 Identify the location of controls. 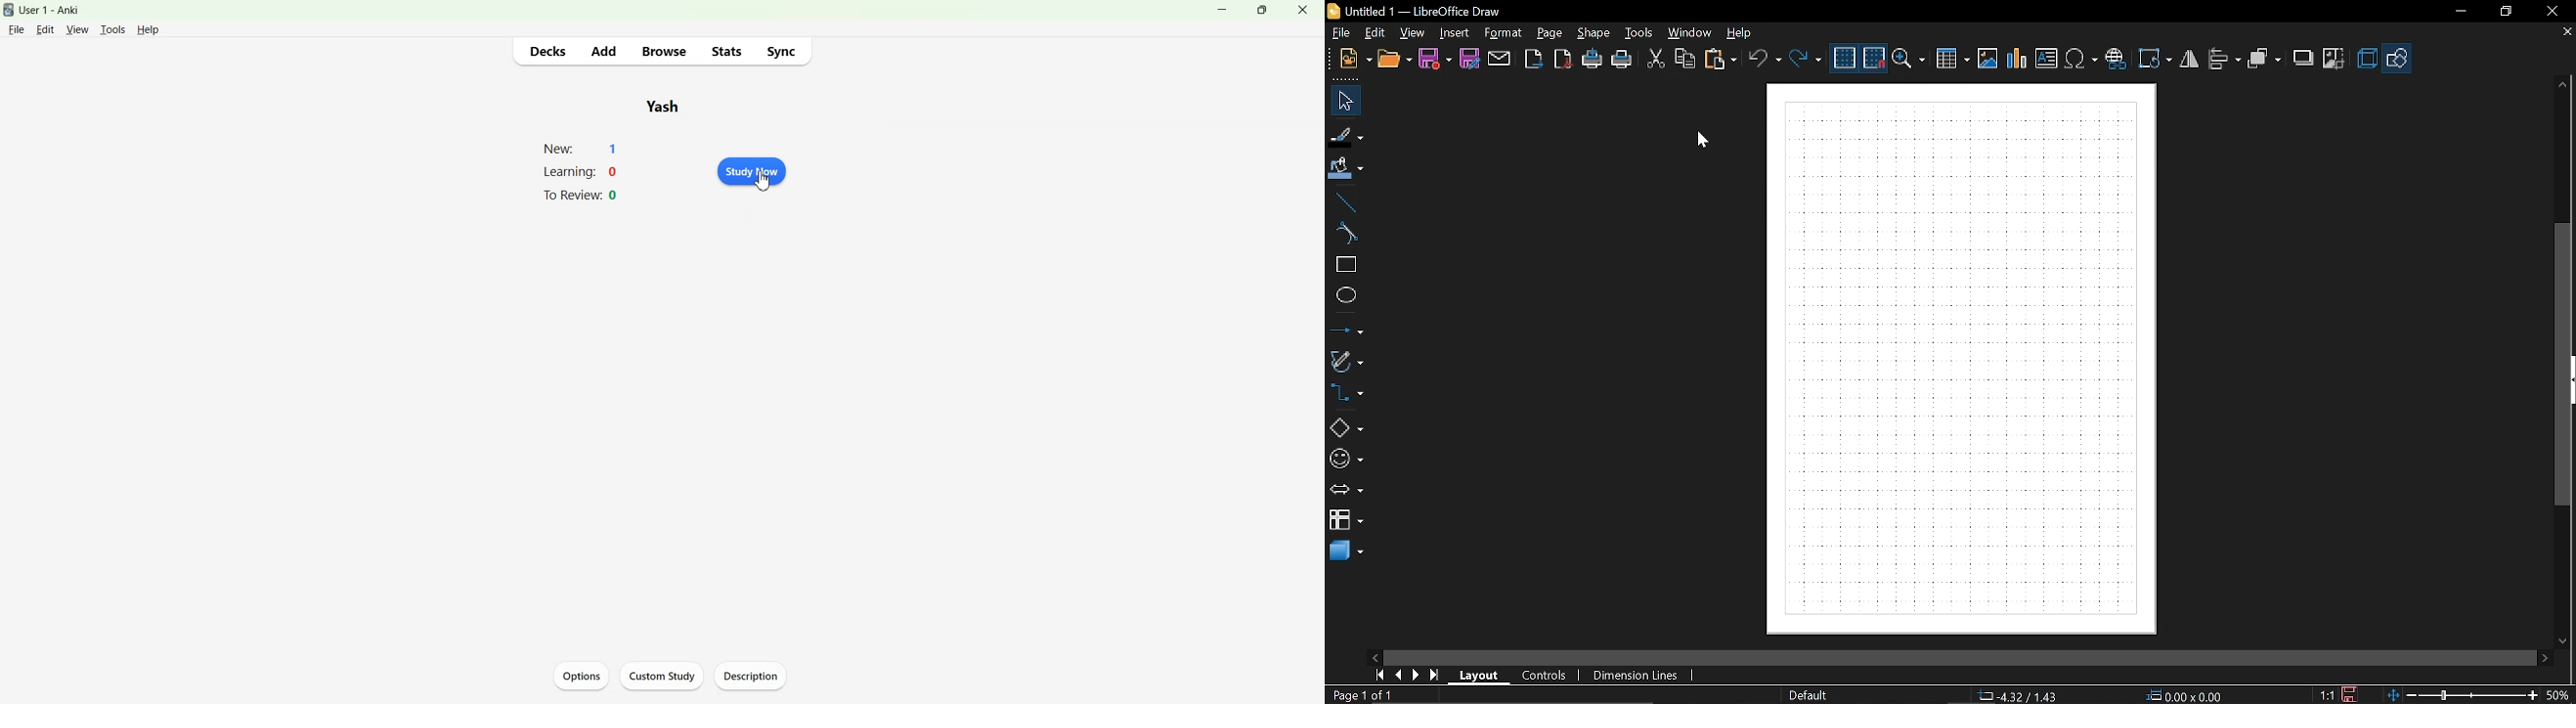
(1546, 675).